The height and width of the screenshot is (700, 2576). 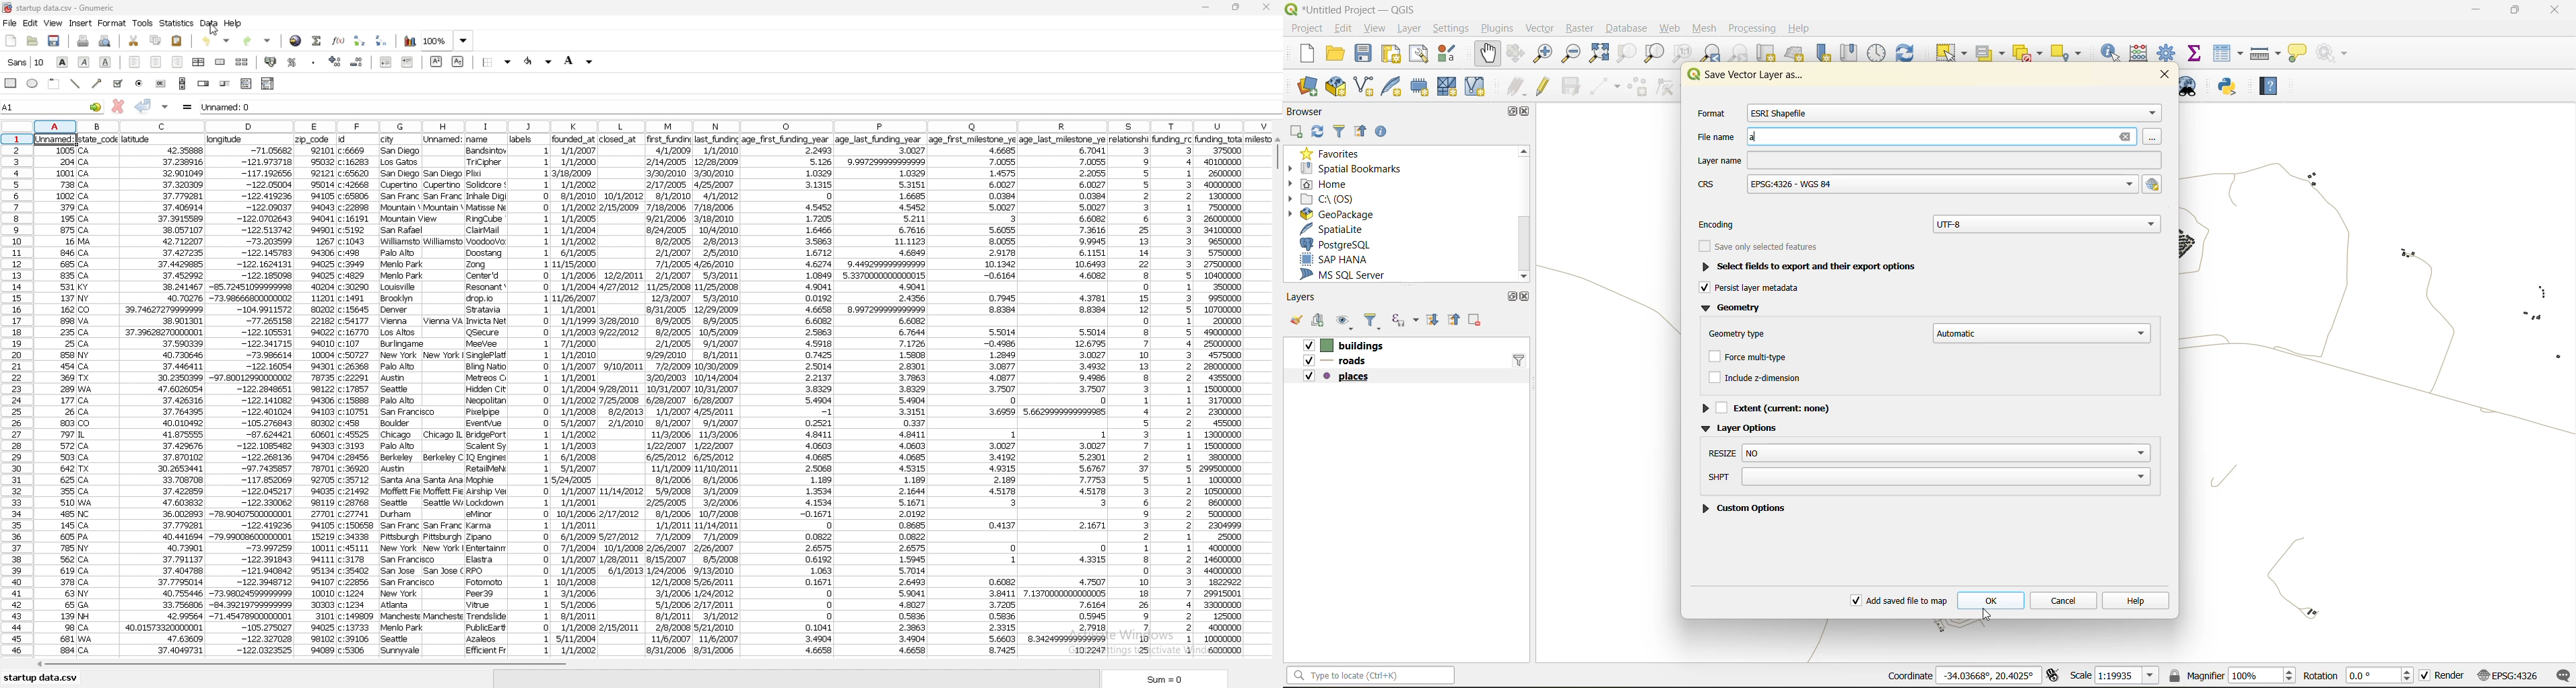 What do you see at coordinates (105, 41) in the screenshot?
I see `print preview` at bounding box center [105, 41].